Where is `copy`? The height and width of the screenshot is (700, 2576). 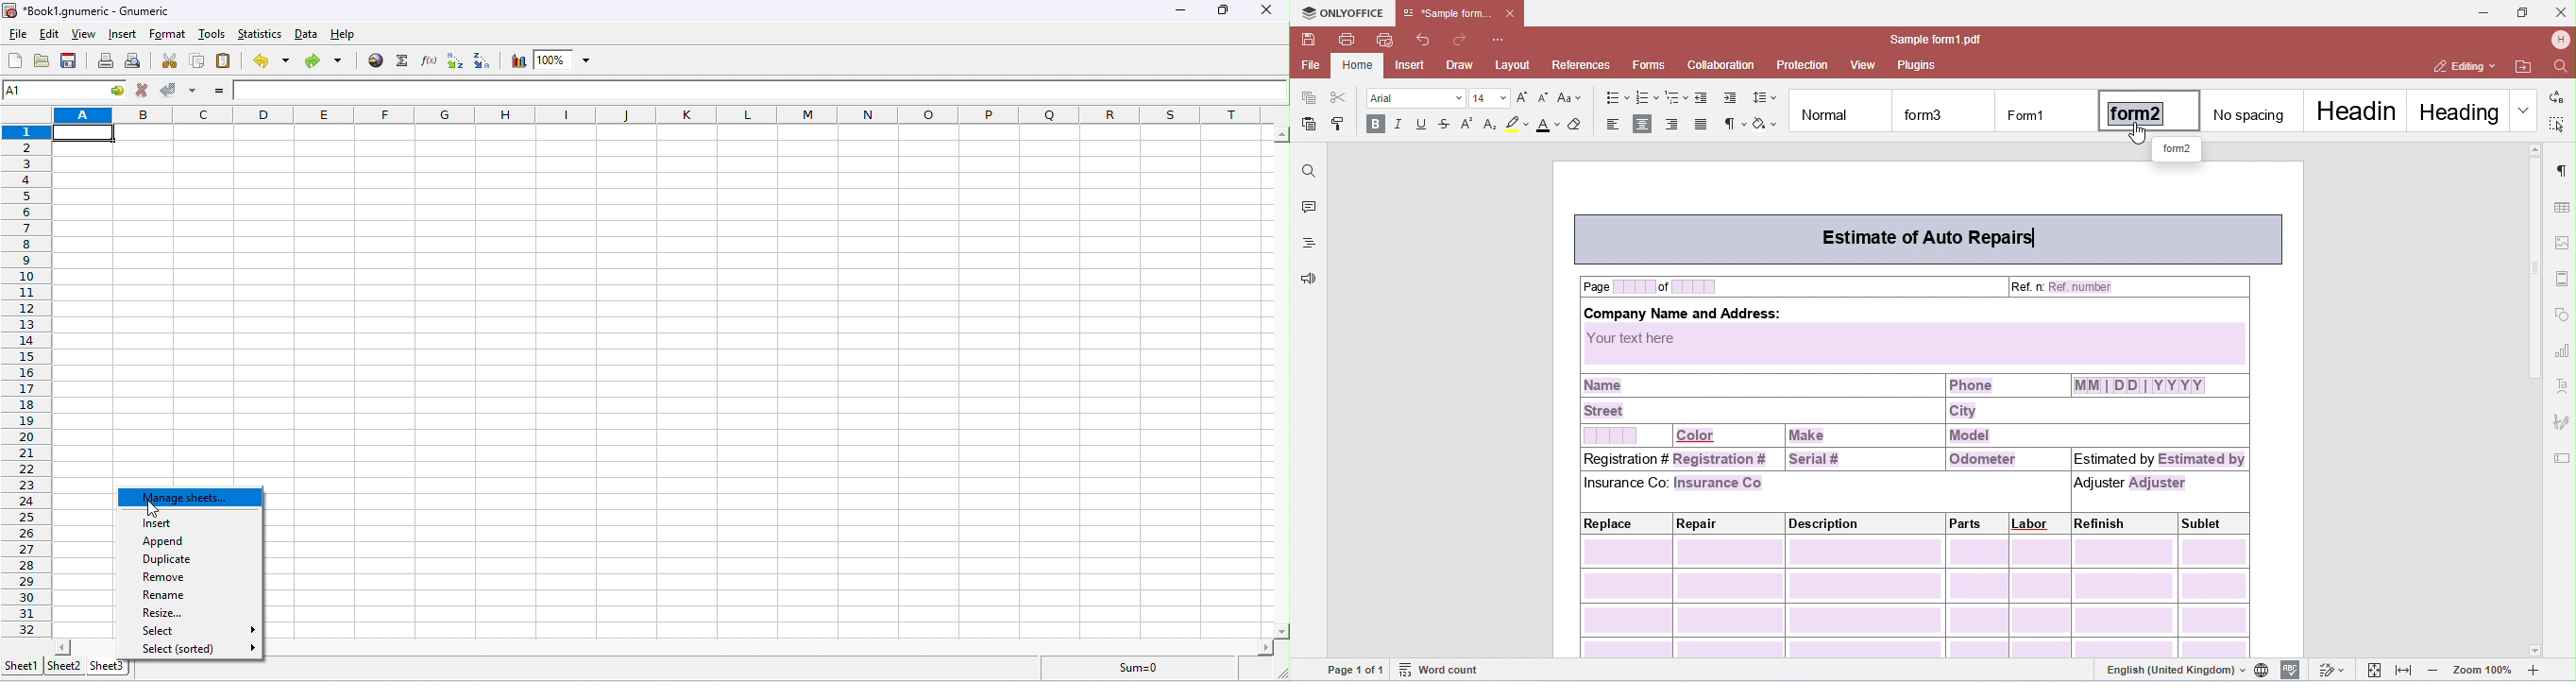
copy is located at coordinates (194, 62).